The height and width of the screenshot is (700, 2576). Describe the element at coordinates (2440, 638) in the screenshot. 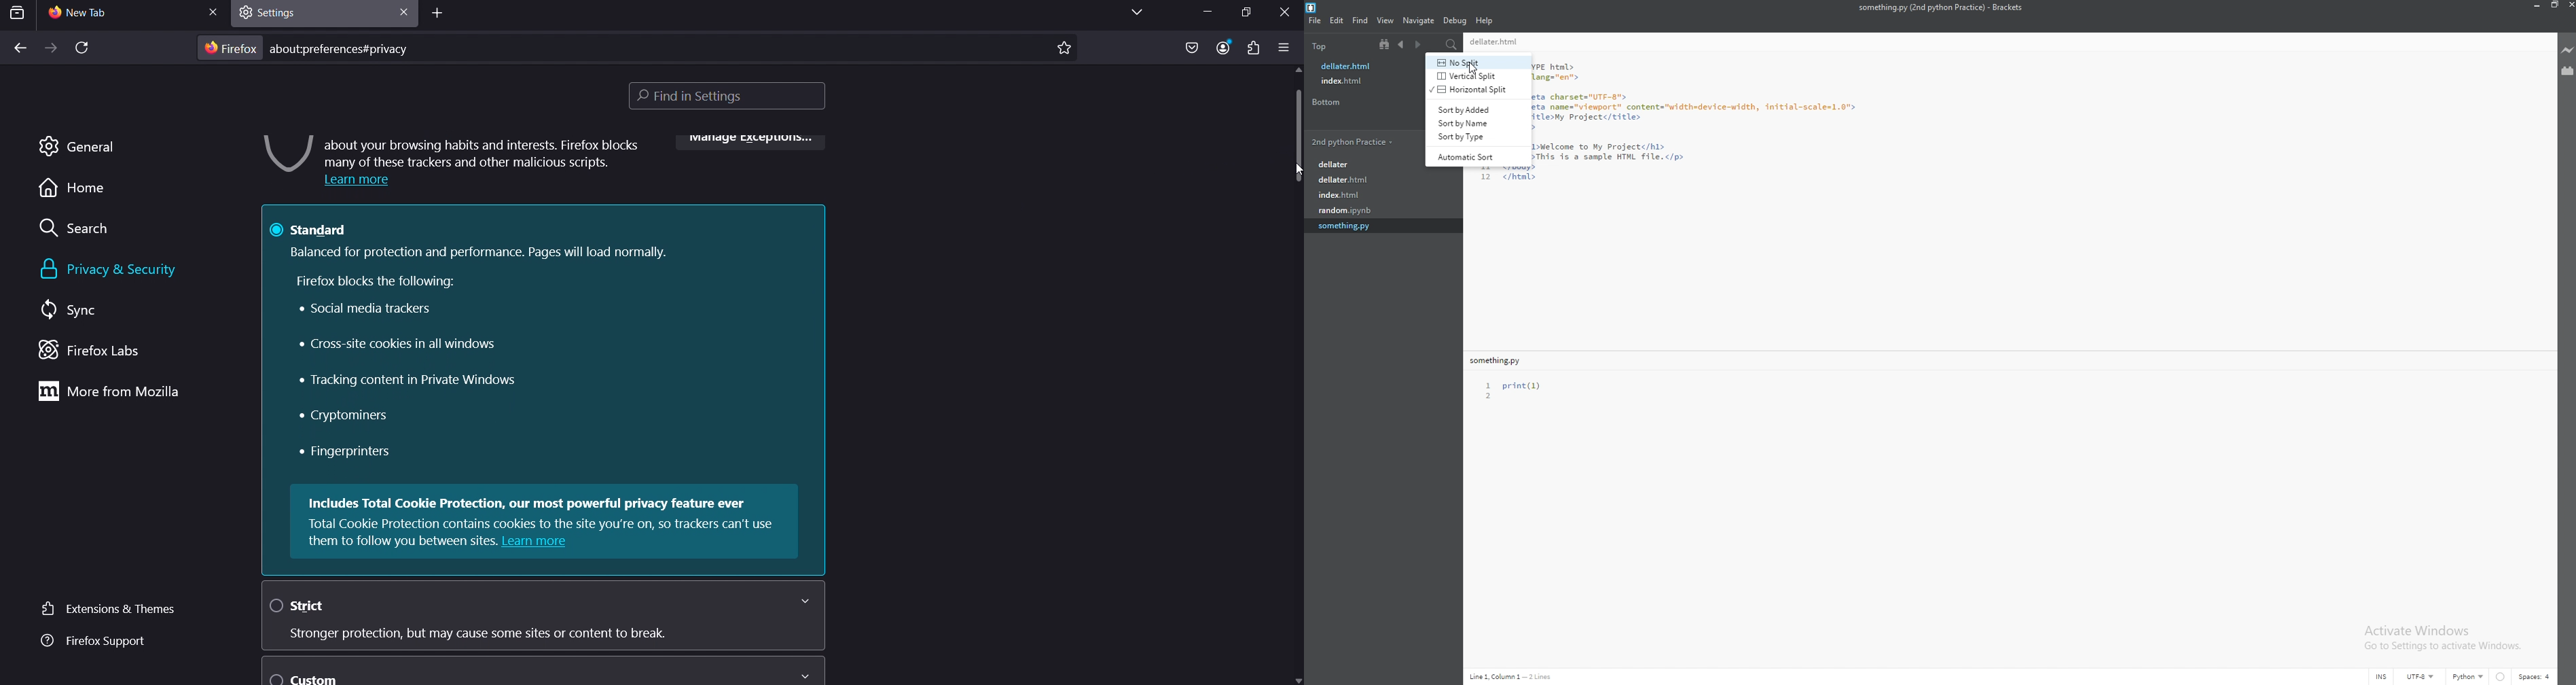

I see `Activate Windows
Go to Settings to activate Windows.` at that location.